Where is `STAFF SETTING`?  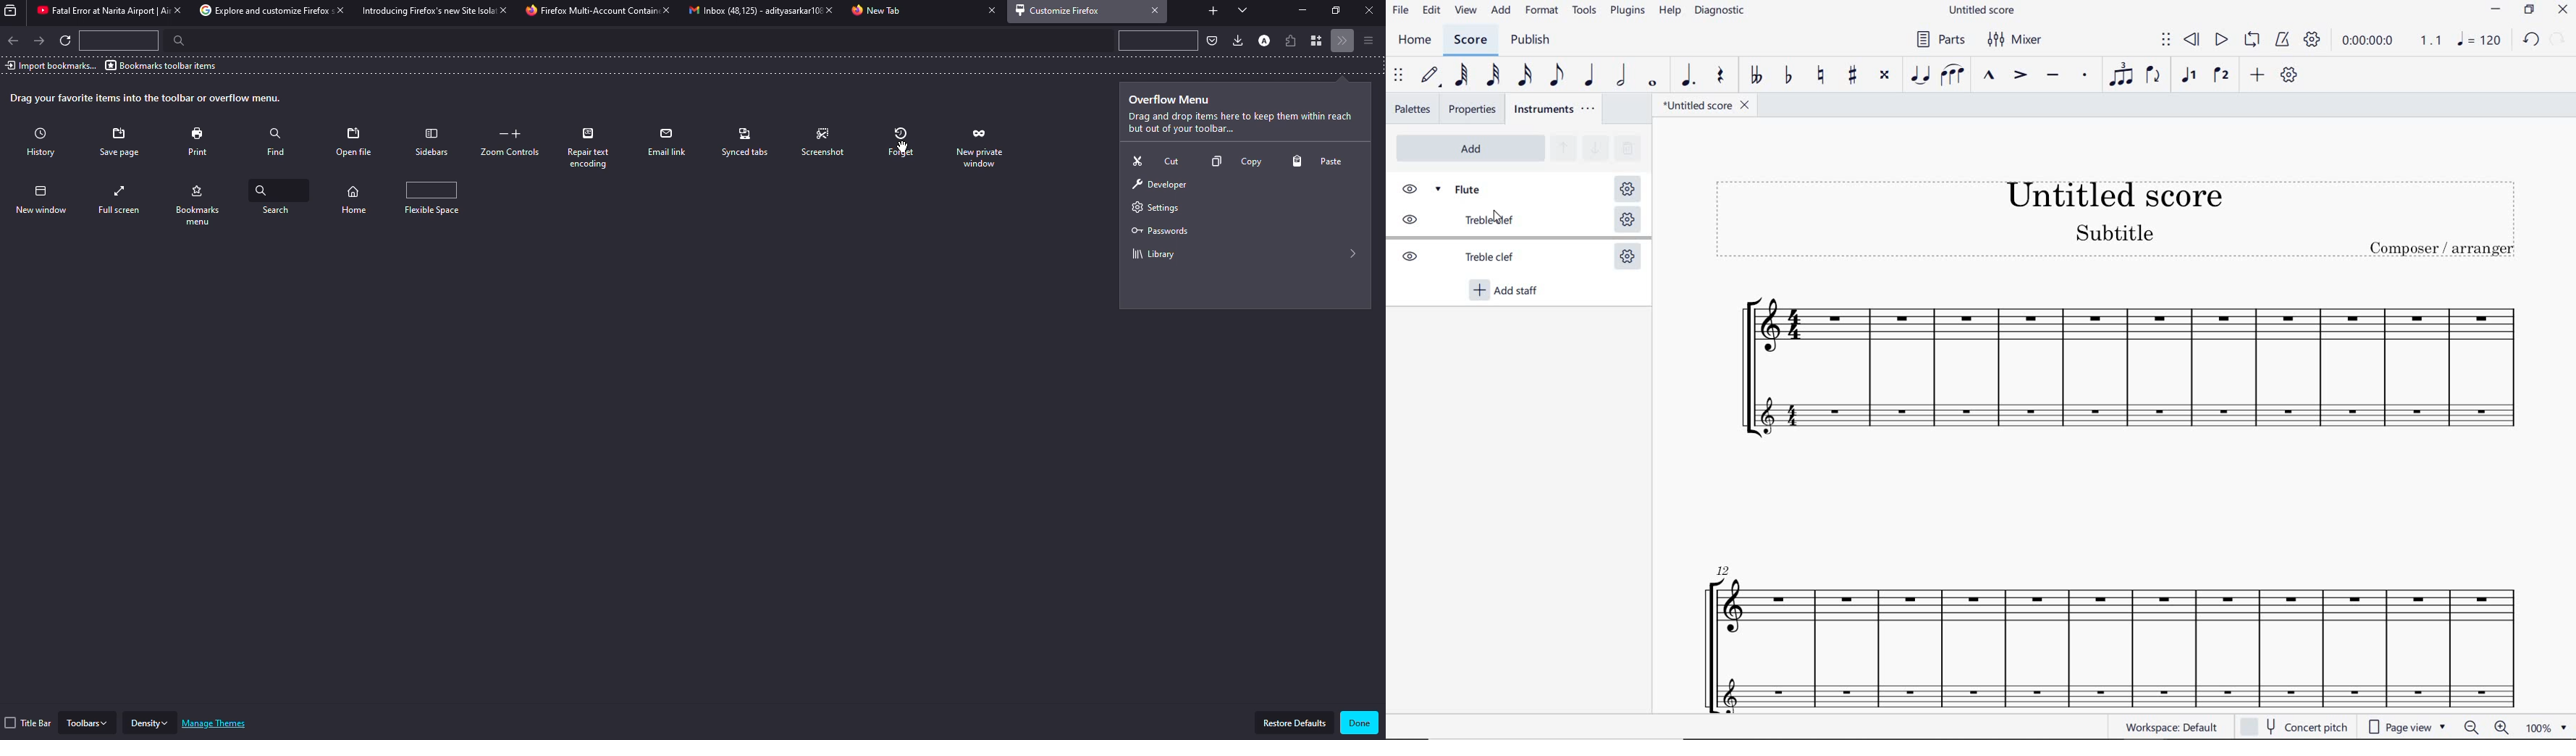
STAFF SETTING is located at coordinates (1627, 259).